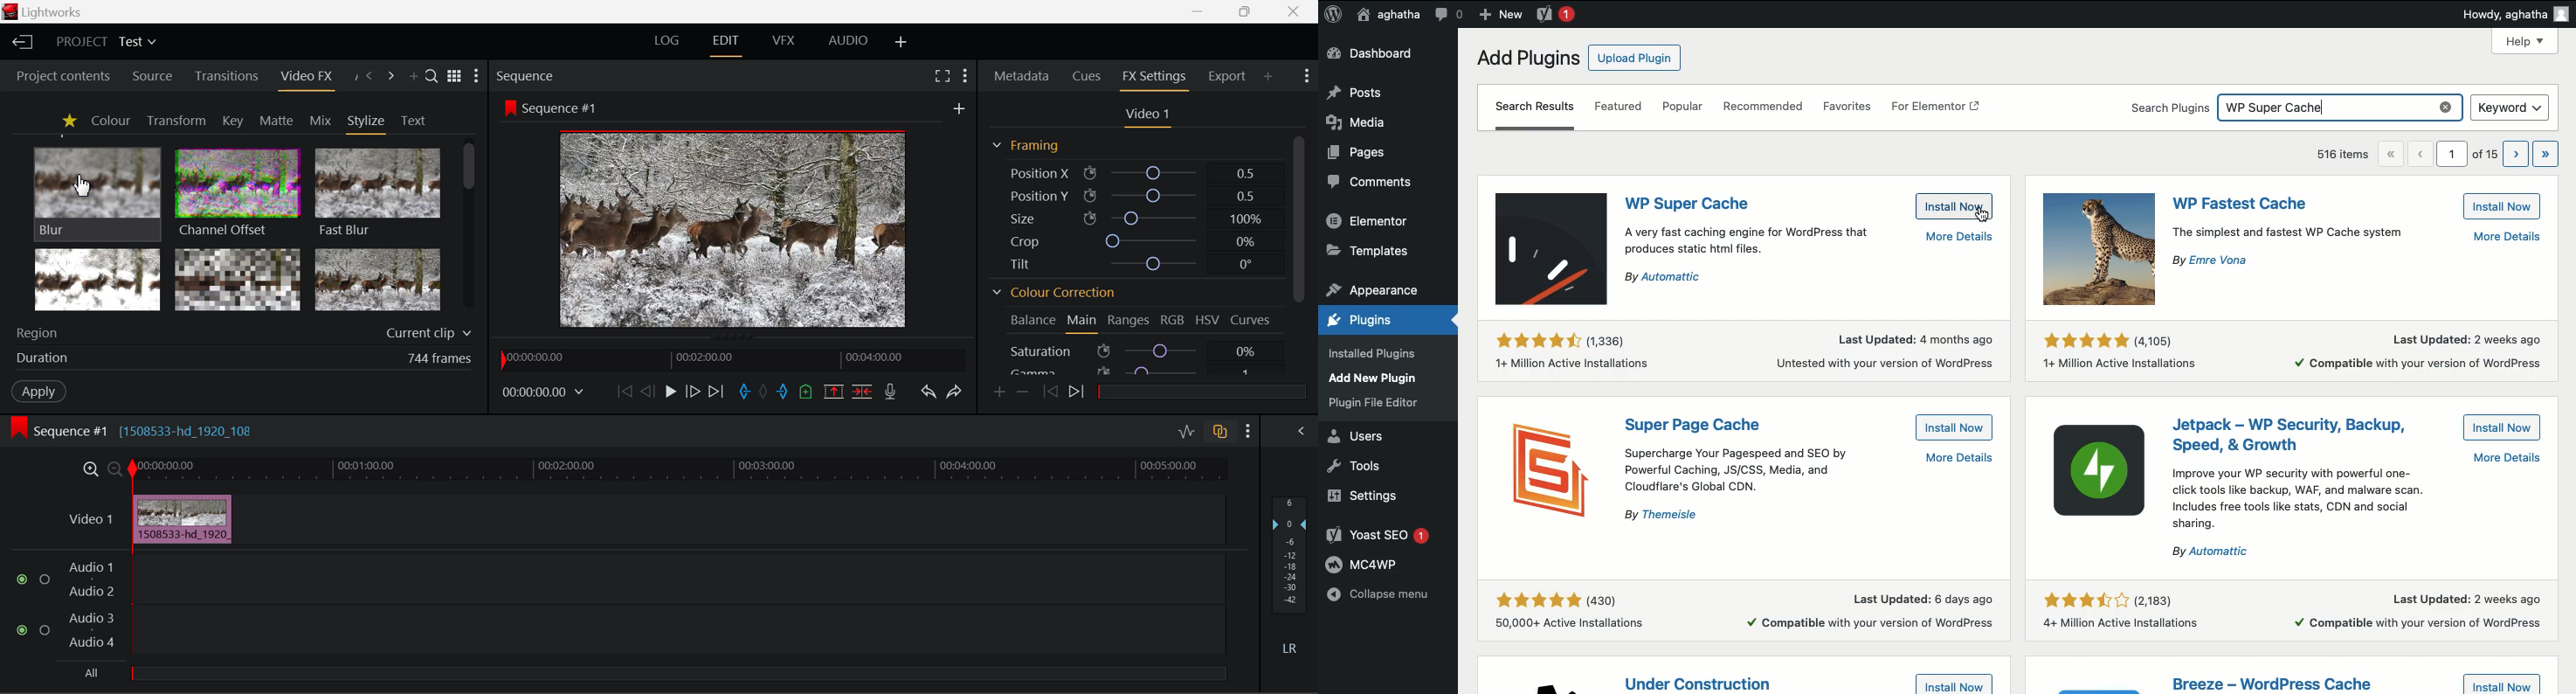 The width and height of the screenshot is (2576, 700). Describe the element at coordinates (784, 43) in the screenshot. I see `VFX Layout` at that location.